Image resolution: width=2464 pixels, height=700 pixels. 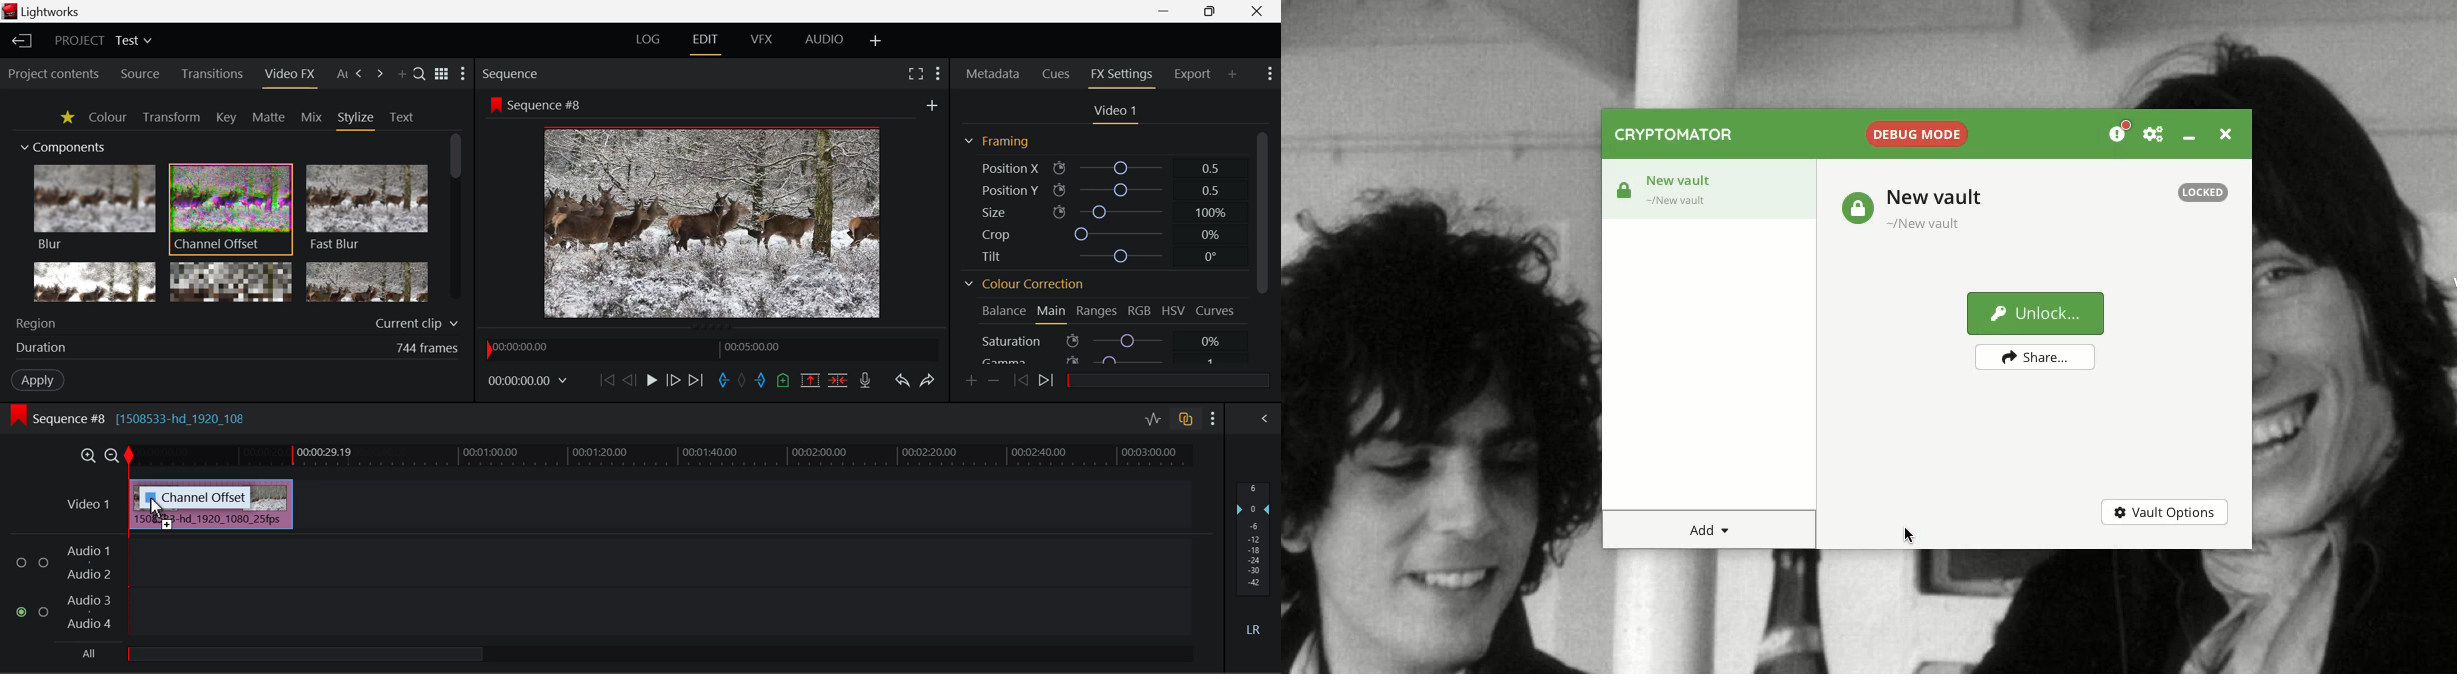 I want to click on Back to Homepage, so click(x=21, y=41).